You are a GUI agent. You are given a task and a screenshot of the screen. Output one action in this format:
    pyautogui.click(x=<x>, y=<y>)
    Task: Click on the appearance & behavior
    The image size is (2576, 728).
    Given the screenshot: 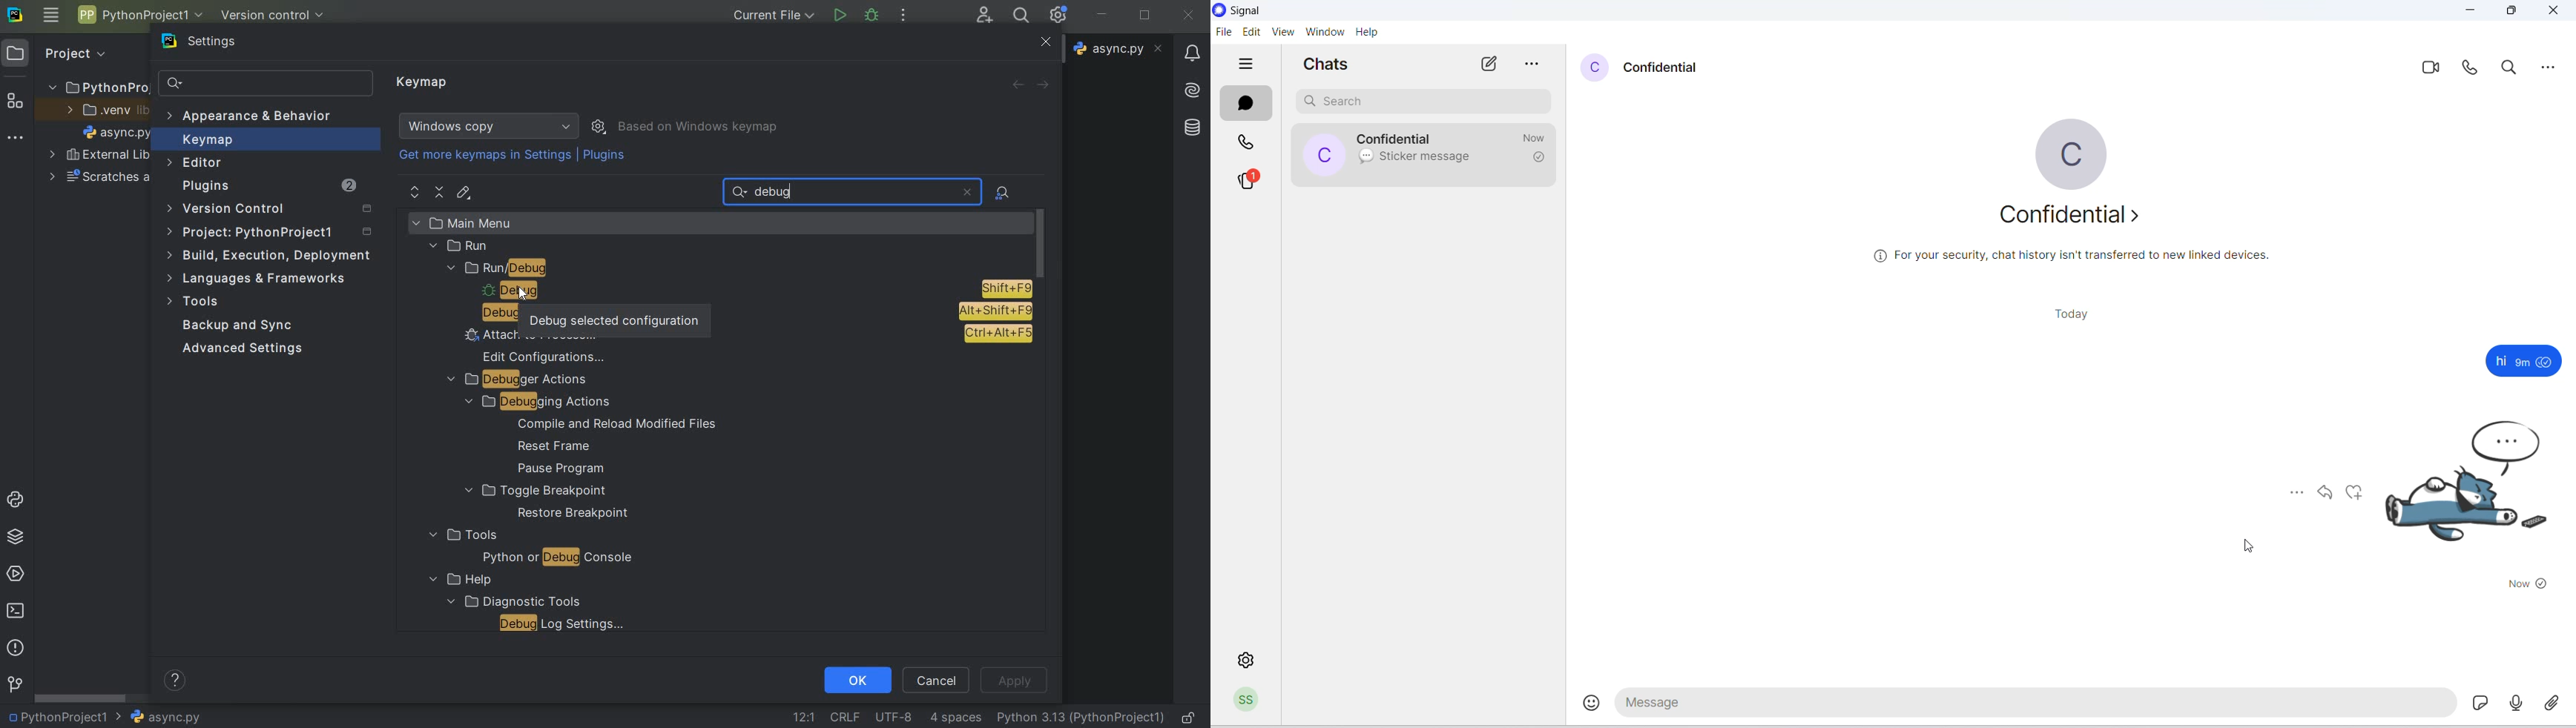 What is the action you would take?
    pyautogui.click(x=257, y=118)
    